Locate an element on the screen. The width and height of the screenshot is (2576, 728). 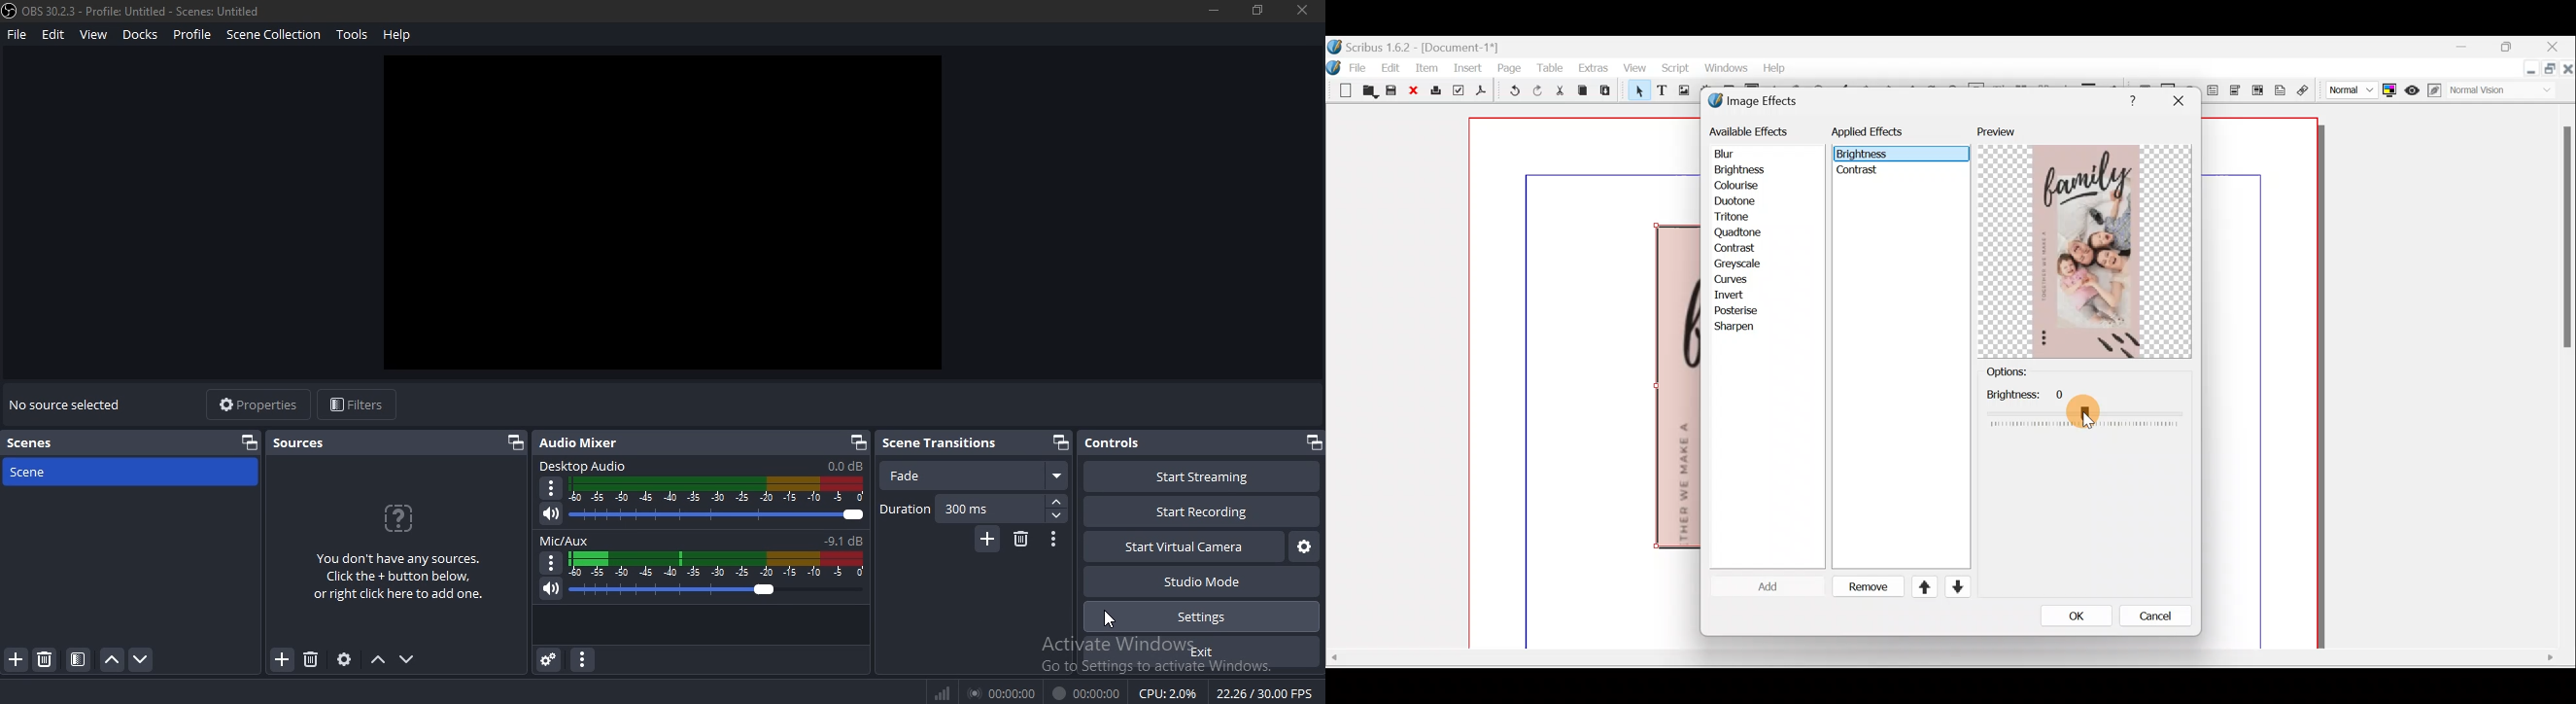
 is located at coordinates (2084, 407).